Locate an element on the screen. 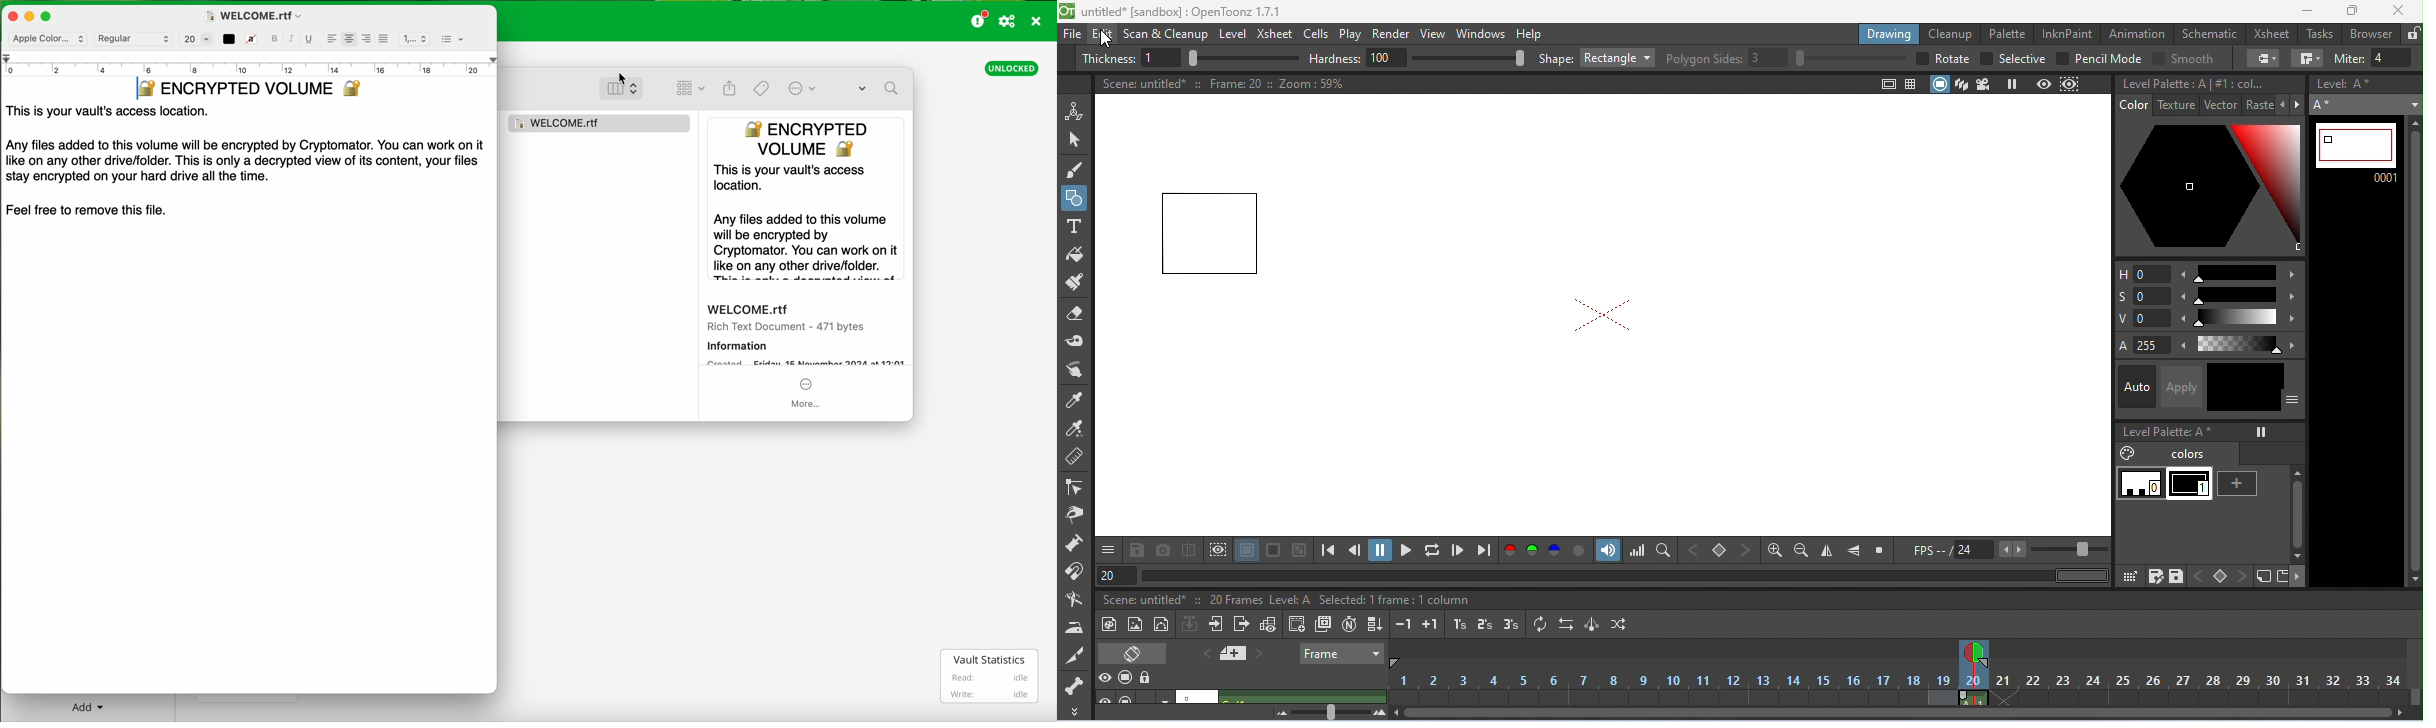  20 is located at coordinates (194, 39).